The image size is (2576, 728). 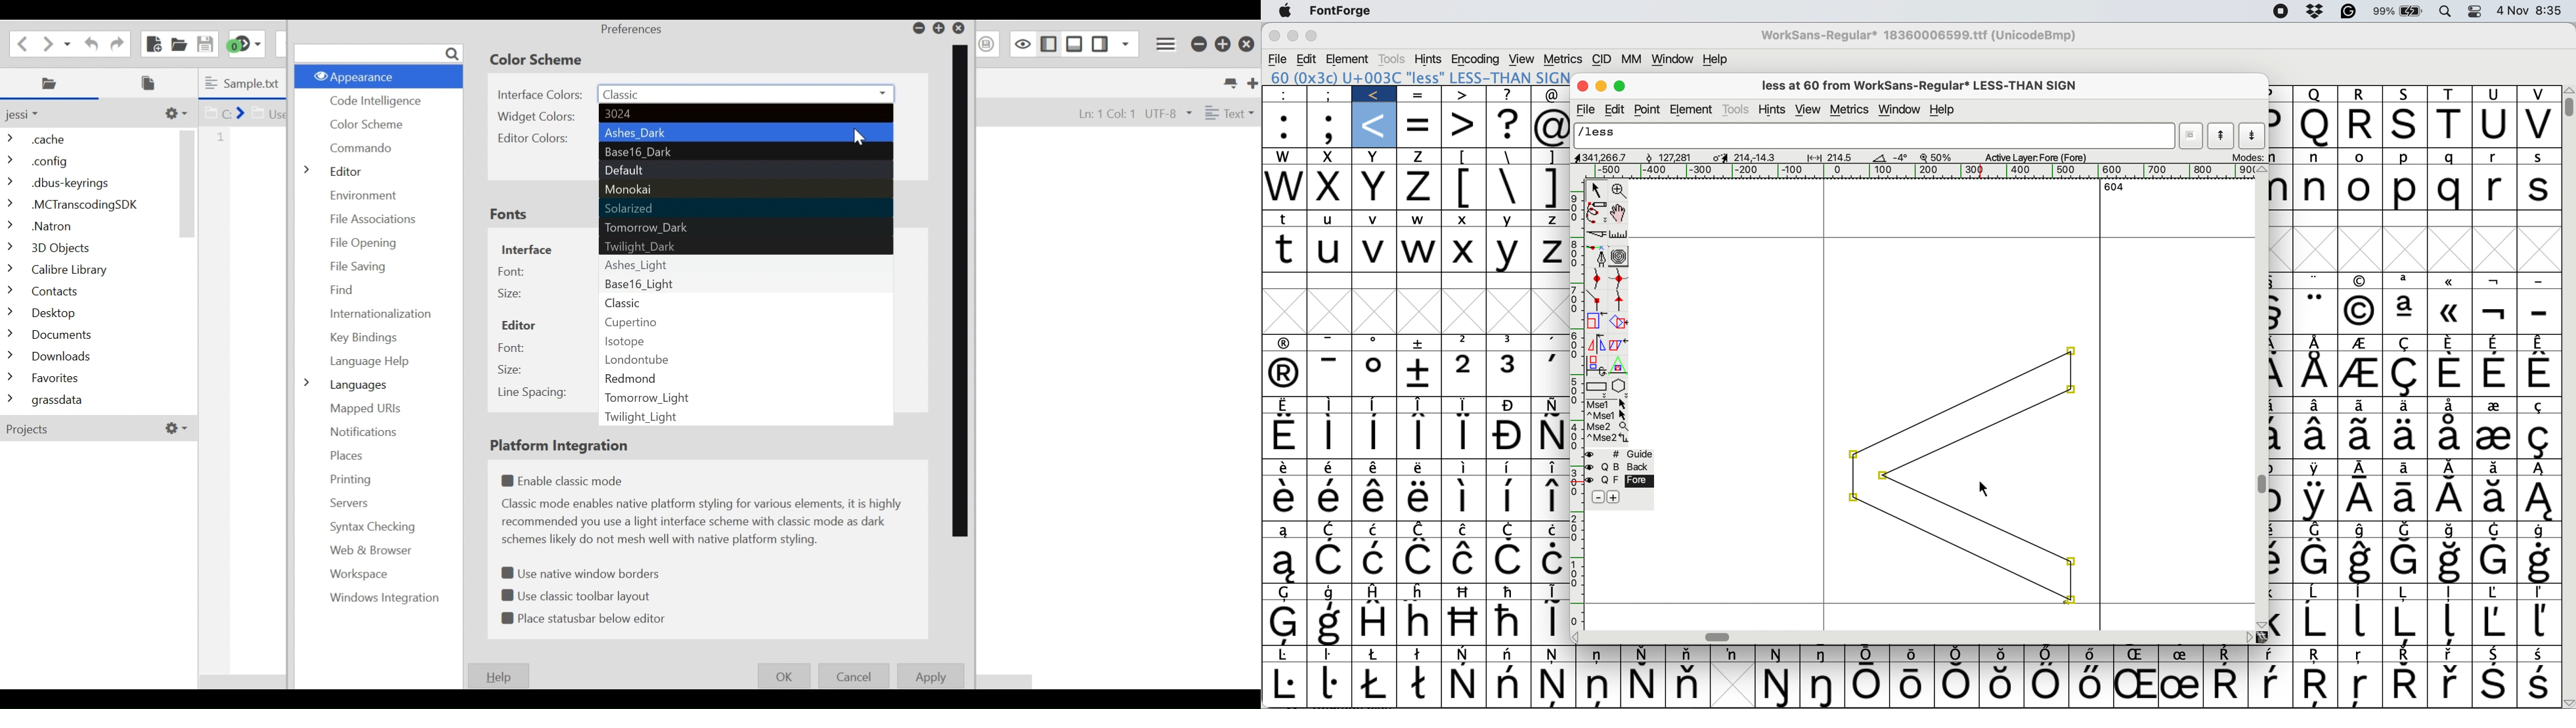 I want to click on Symbol, so click(x=2317, y=311).